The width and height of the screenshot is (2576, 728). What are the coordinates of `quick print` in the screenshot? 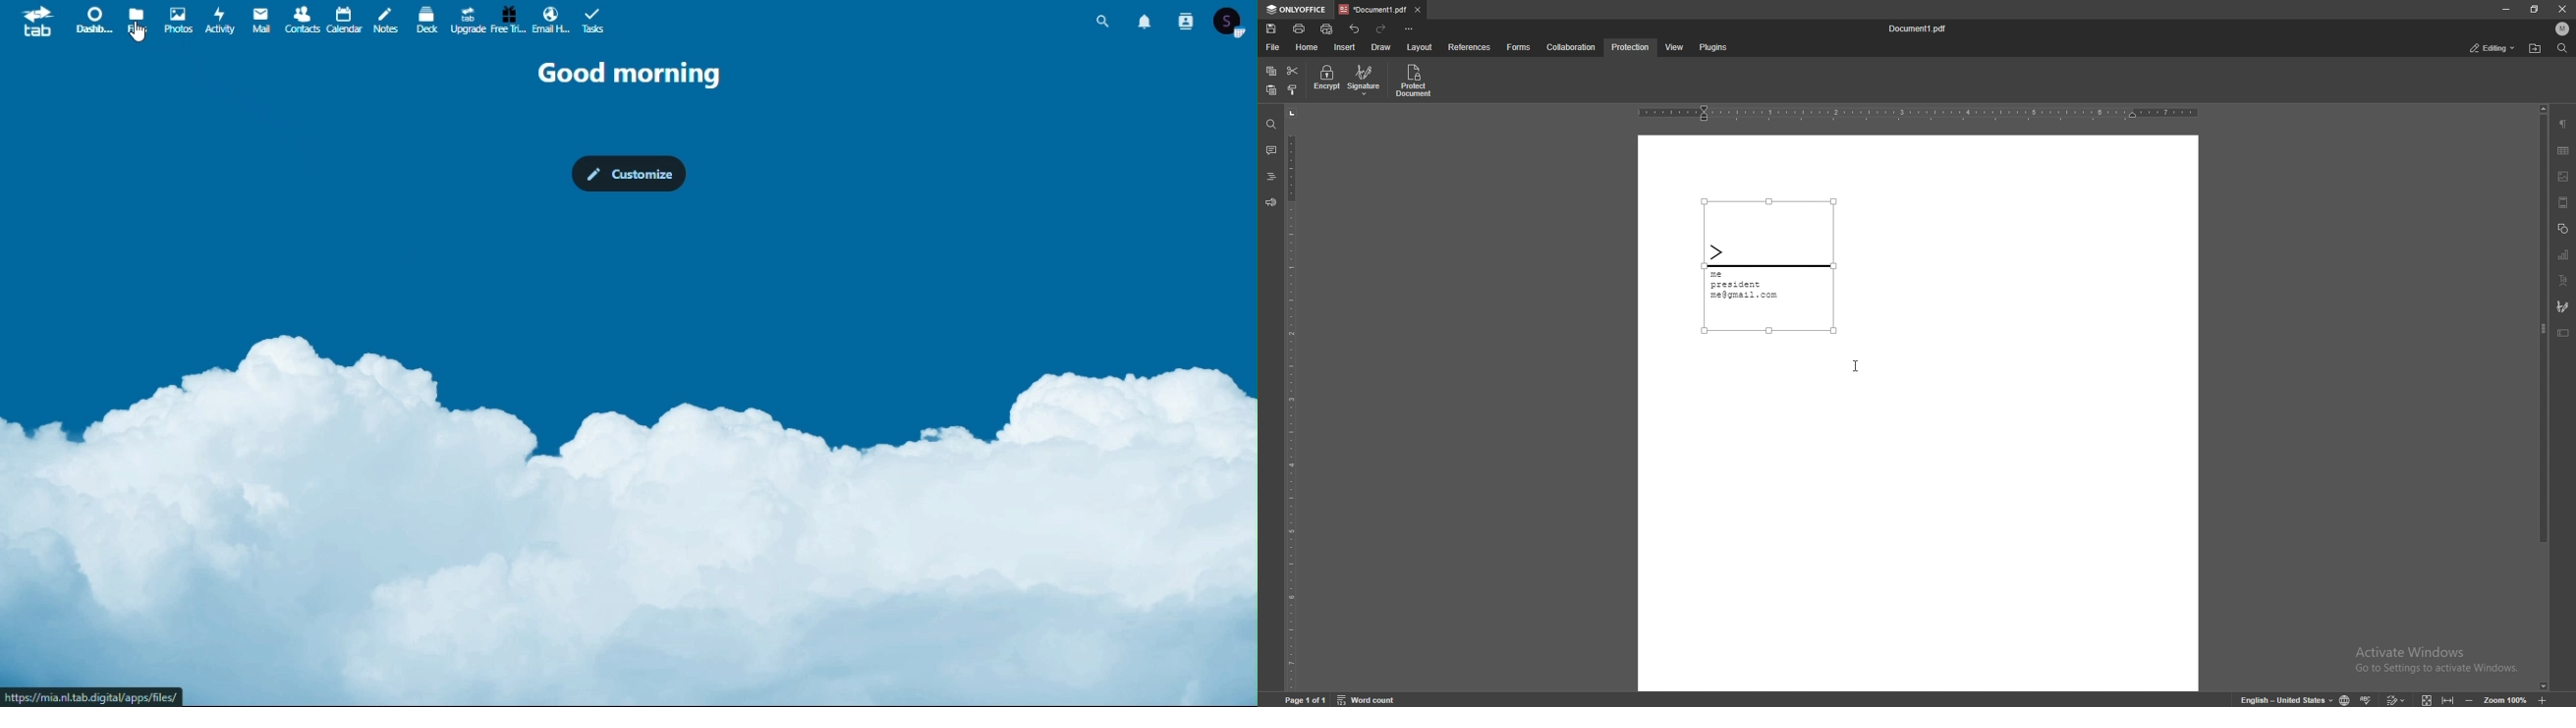 It's located at (1328, 30).